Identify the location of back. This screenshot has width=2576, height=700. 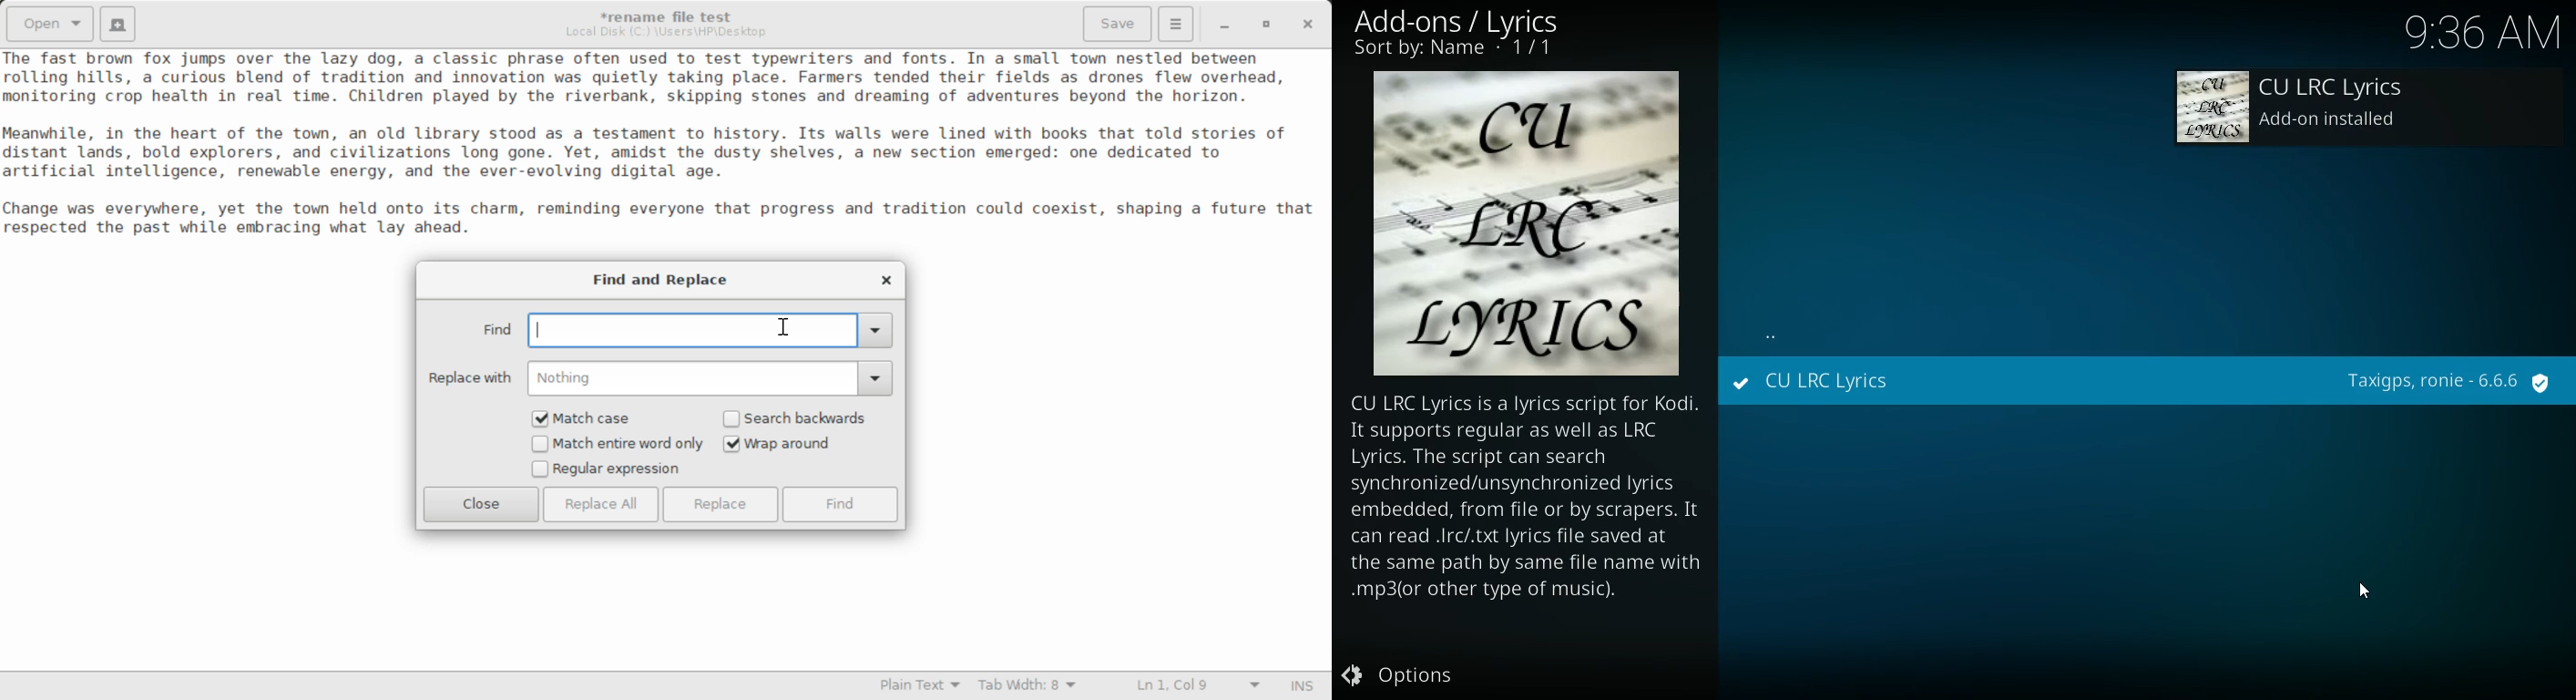
(1774, 339).